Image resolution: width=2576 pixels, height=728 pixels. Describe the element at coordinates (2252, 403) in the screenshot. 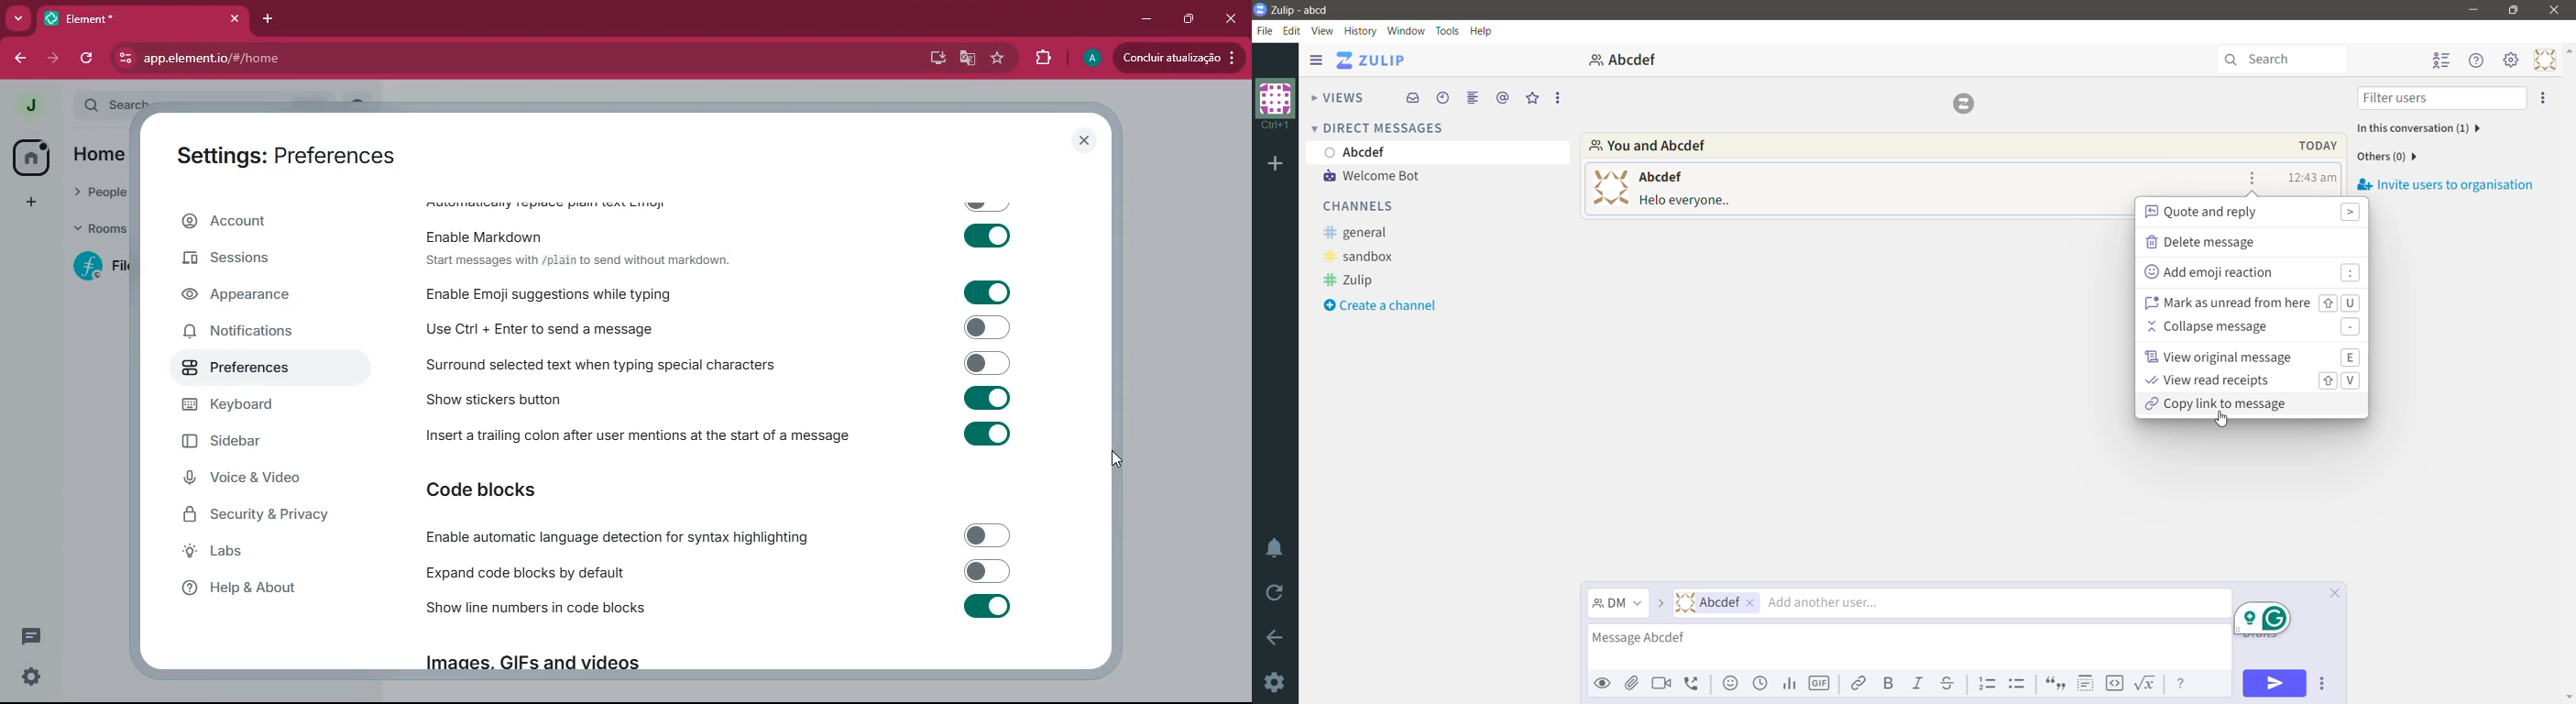

I see `Copy link to message` at that location.